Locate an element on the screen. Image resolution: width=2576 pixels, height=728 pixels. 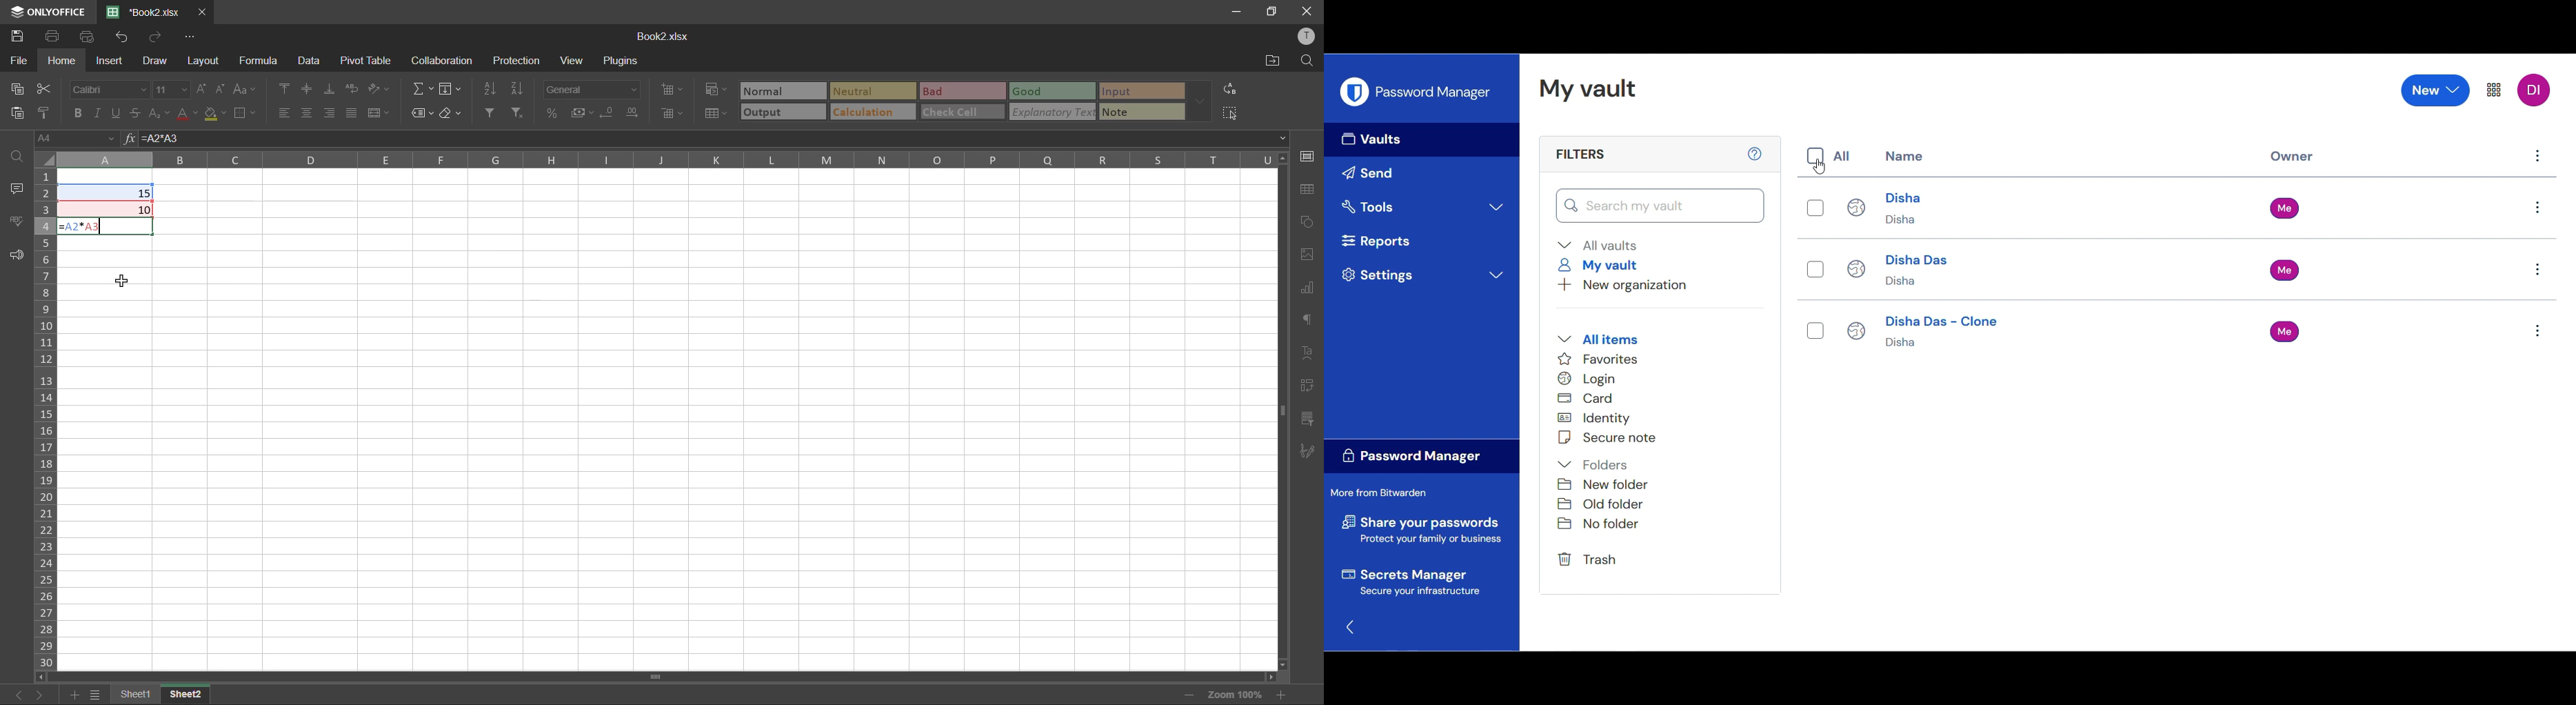
DI is located at coordinates (2534, 89).